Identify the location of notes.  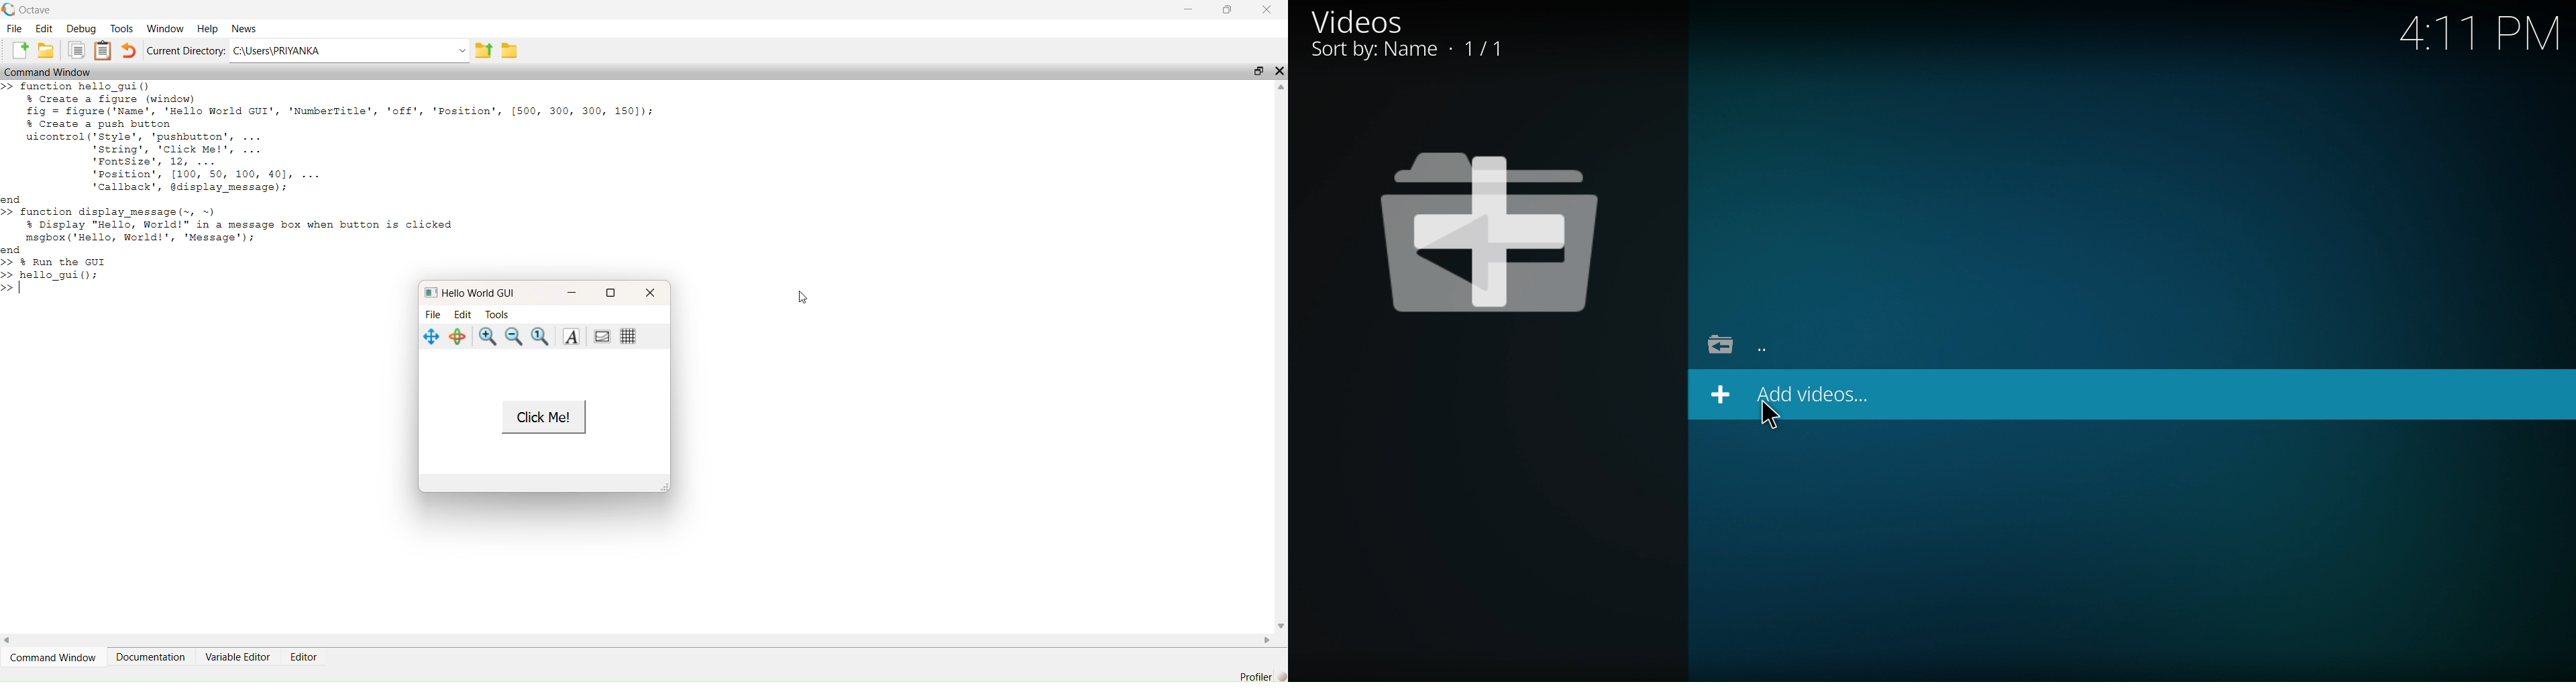
(106, 51).